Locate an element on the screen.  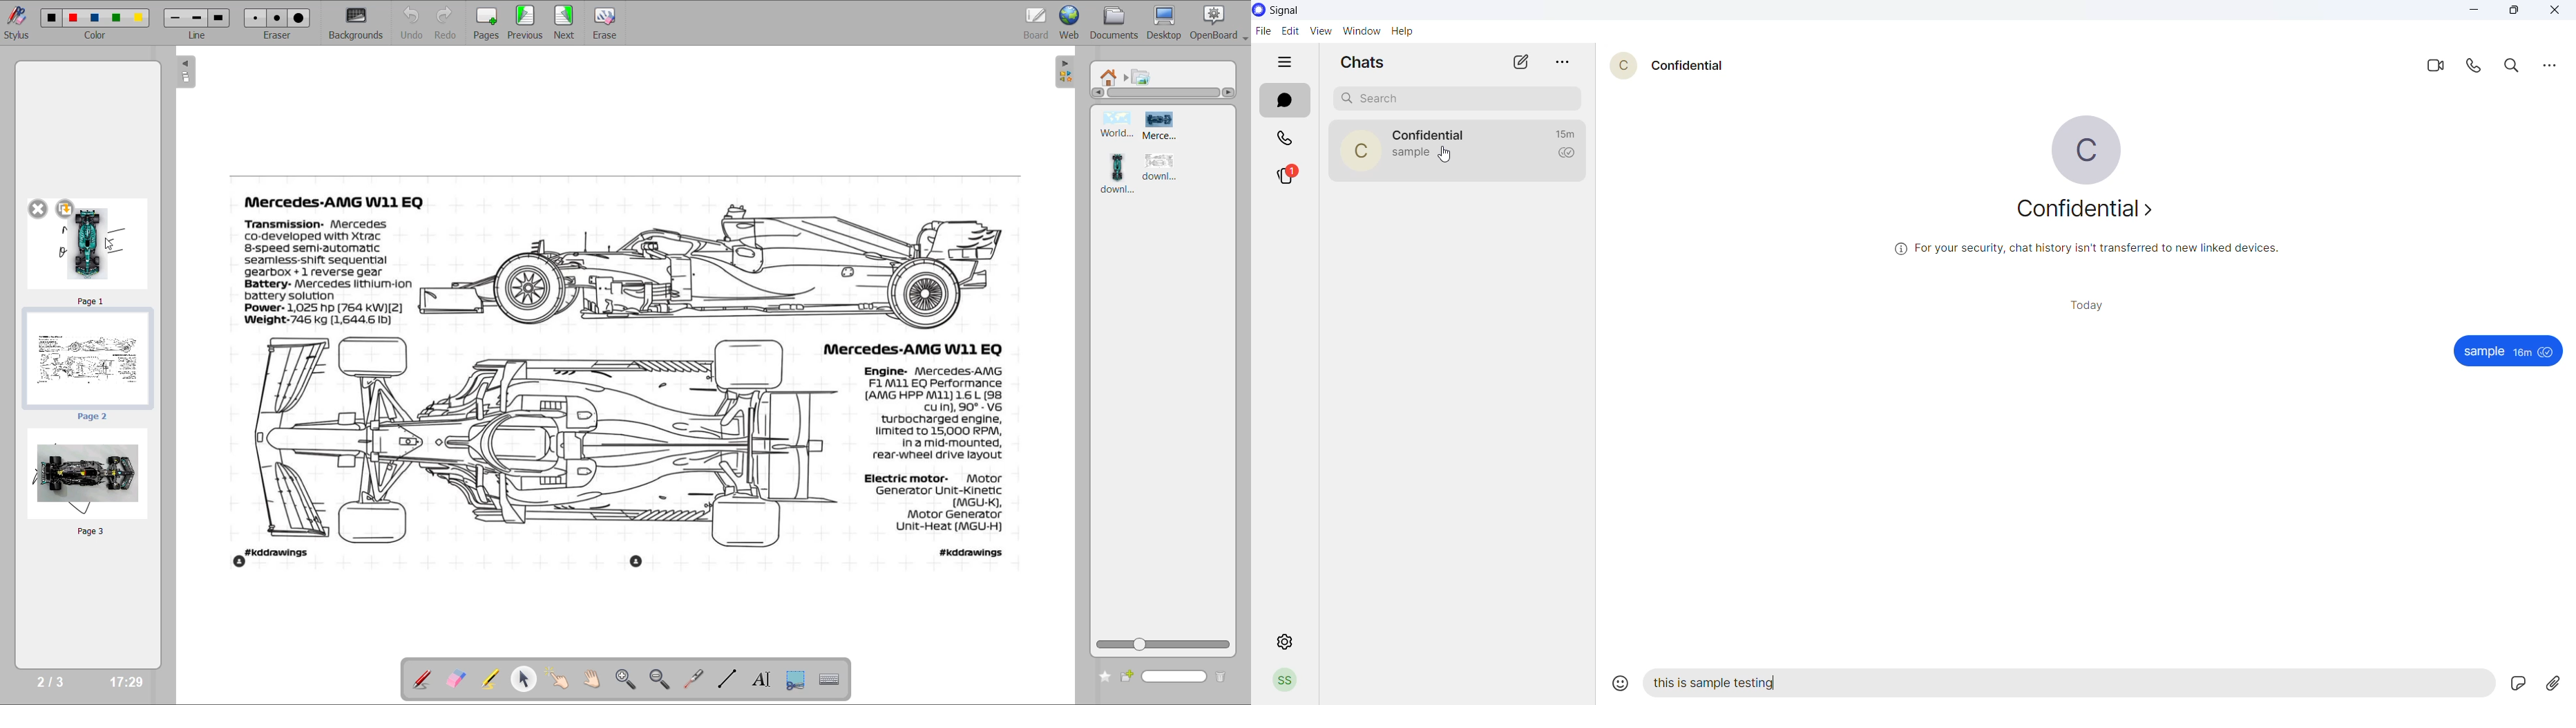
confidential is located at coordinates (1687, 68).